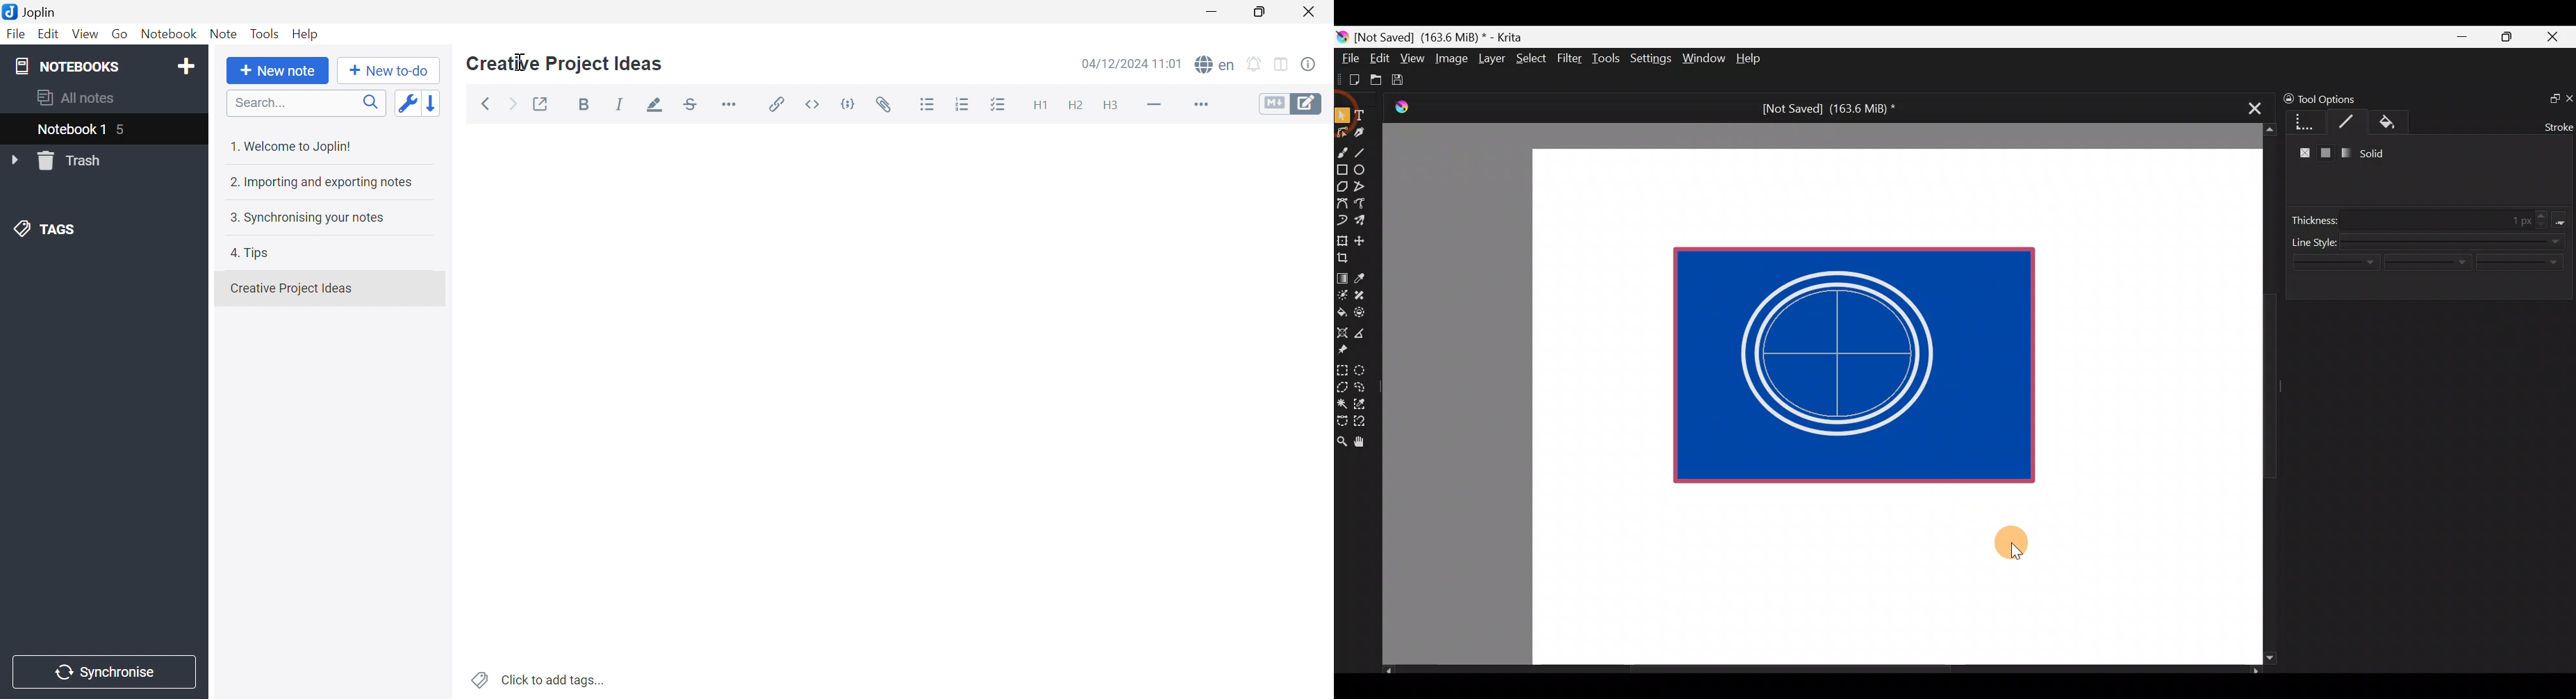  Describe the element at coordinates (2308, 120) in the screenshot. I see `Geometry` at that location.